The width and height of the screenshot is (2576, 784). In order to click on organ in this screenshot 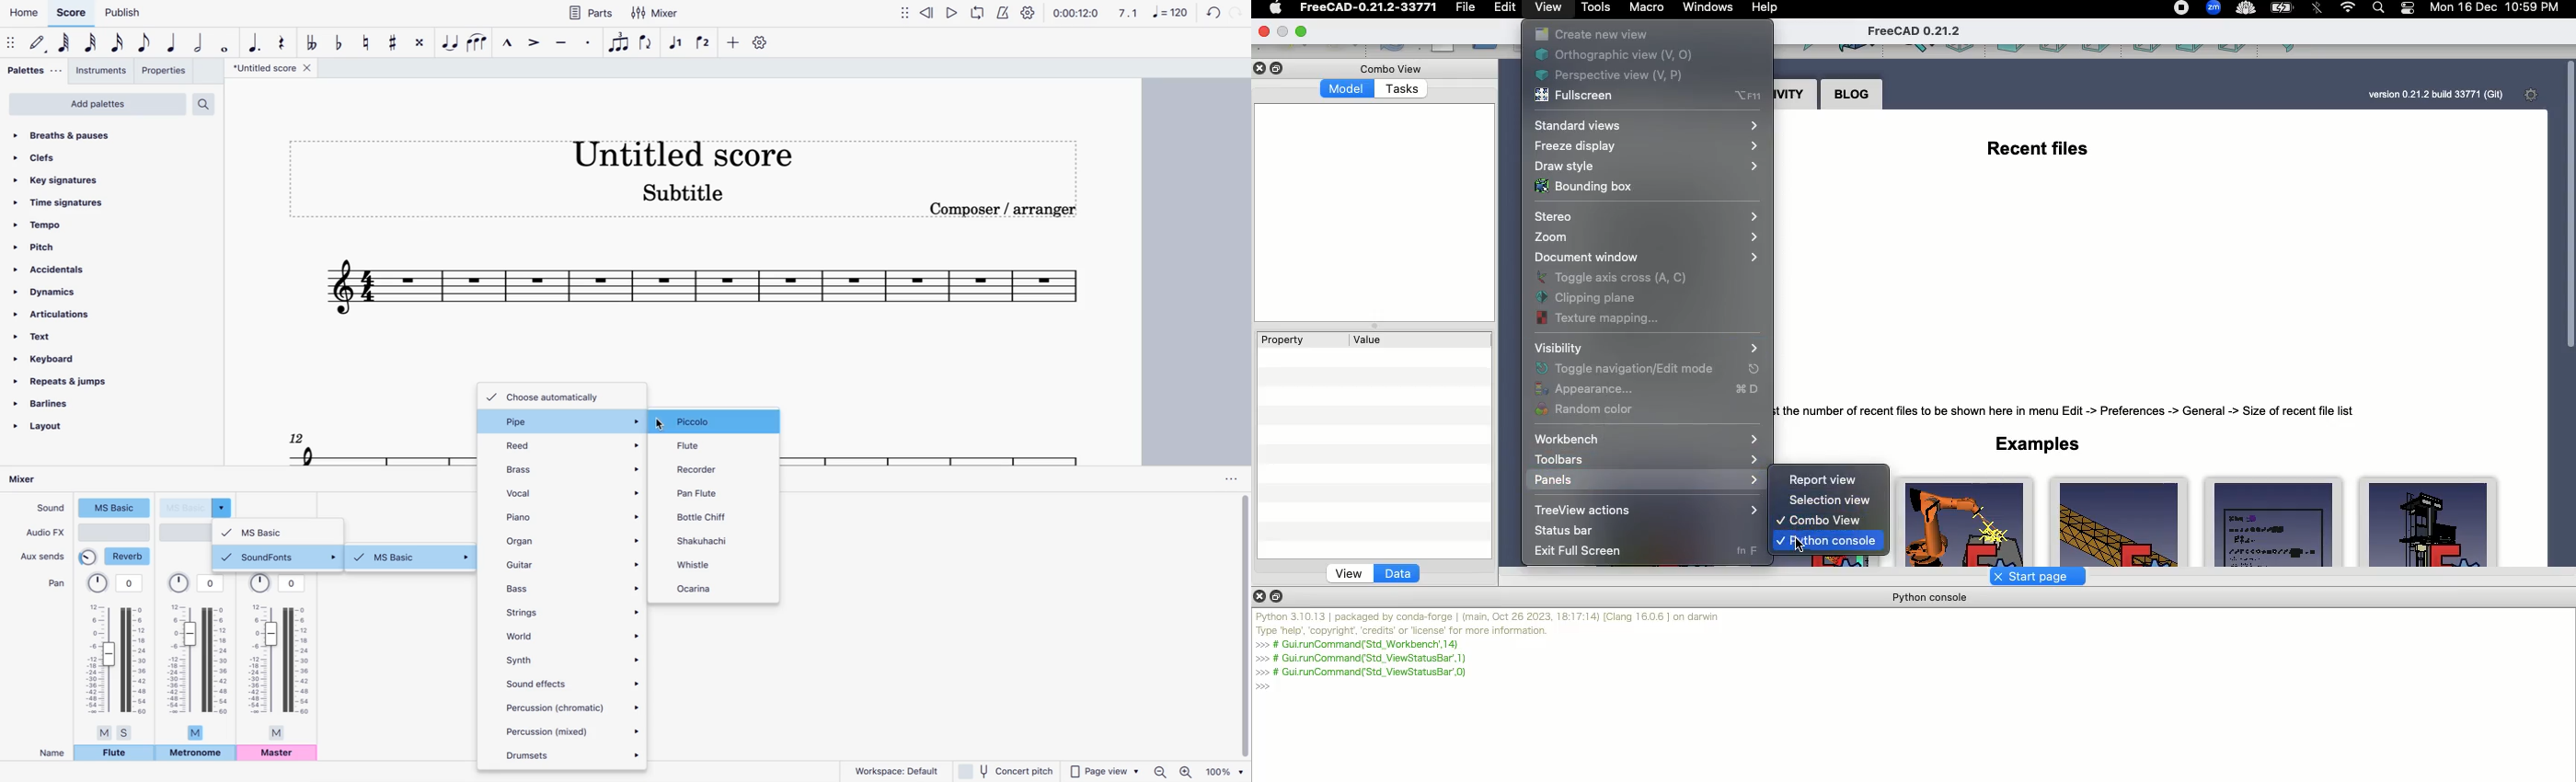, I will do `click(570, 539)`.